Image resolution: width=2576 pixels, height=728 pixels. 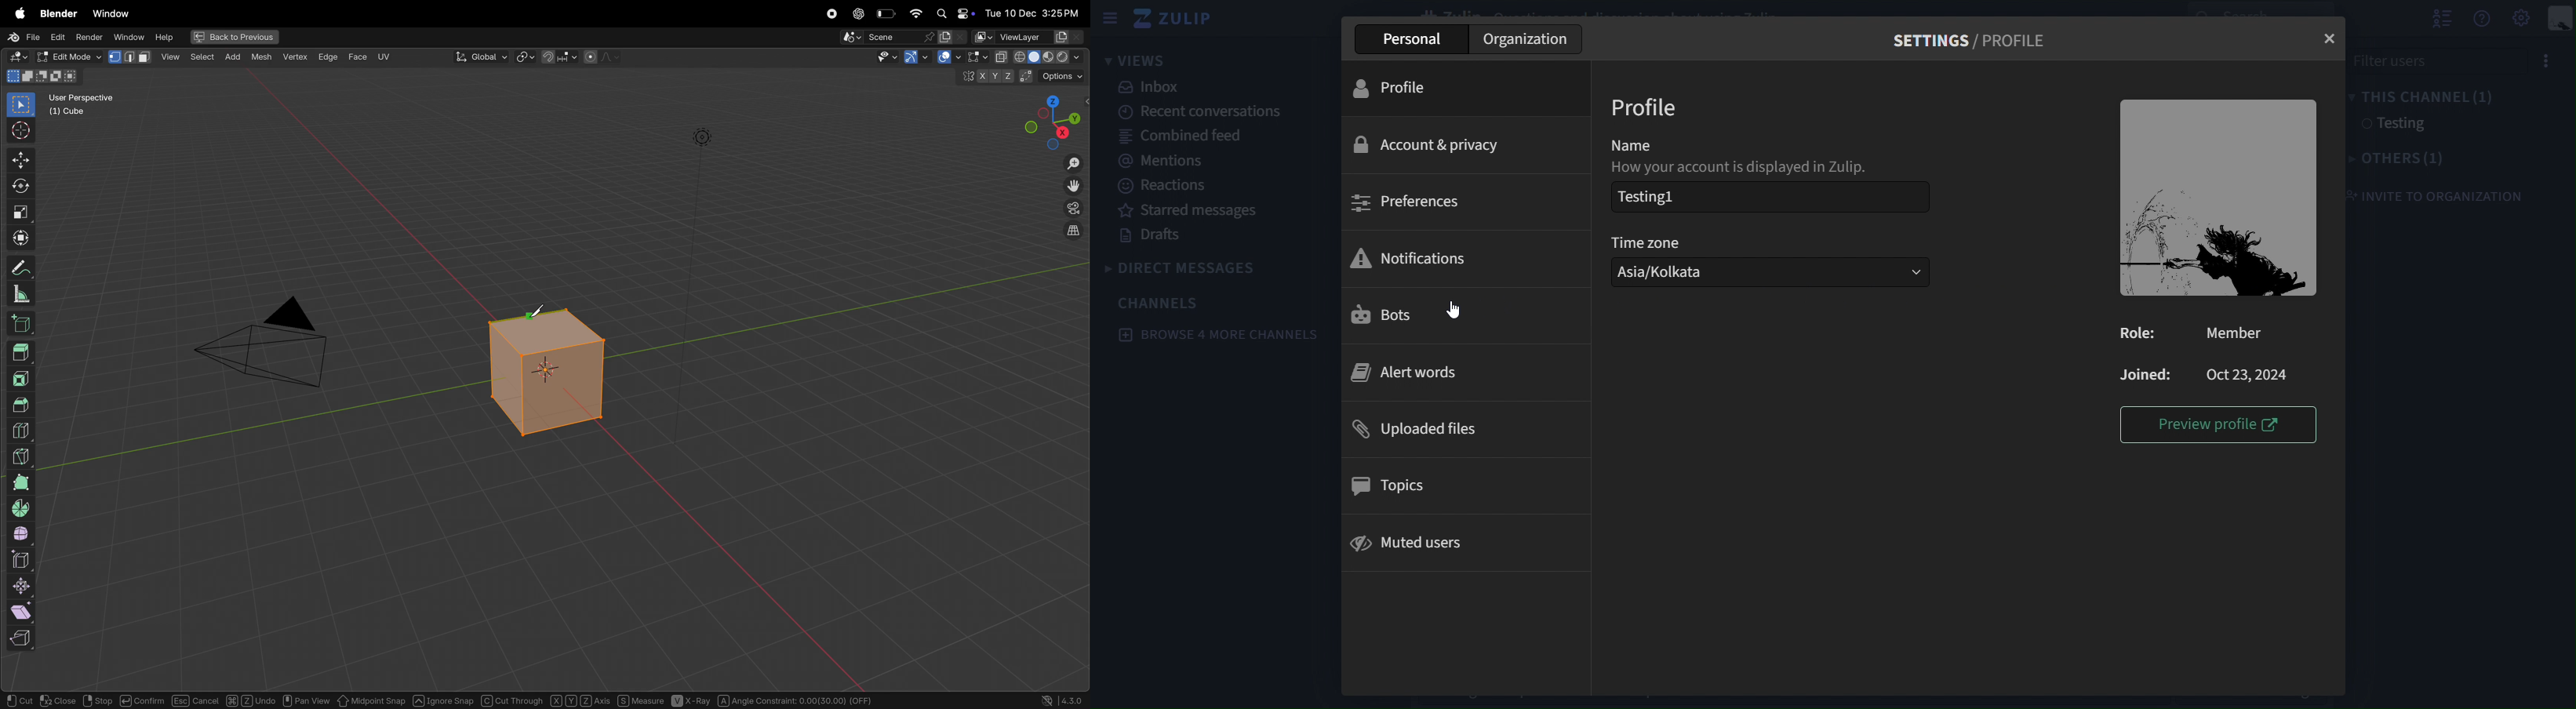 What do you see at coordinates (1428, 256) in the screenshot?
I see `notifications` at bounding box center [1428, 256].